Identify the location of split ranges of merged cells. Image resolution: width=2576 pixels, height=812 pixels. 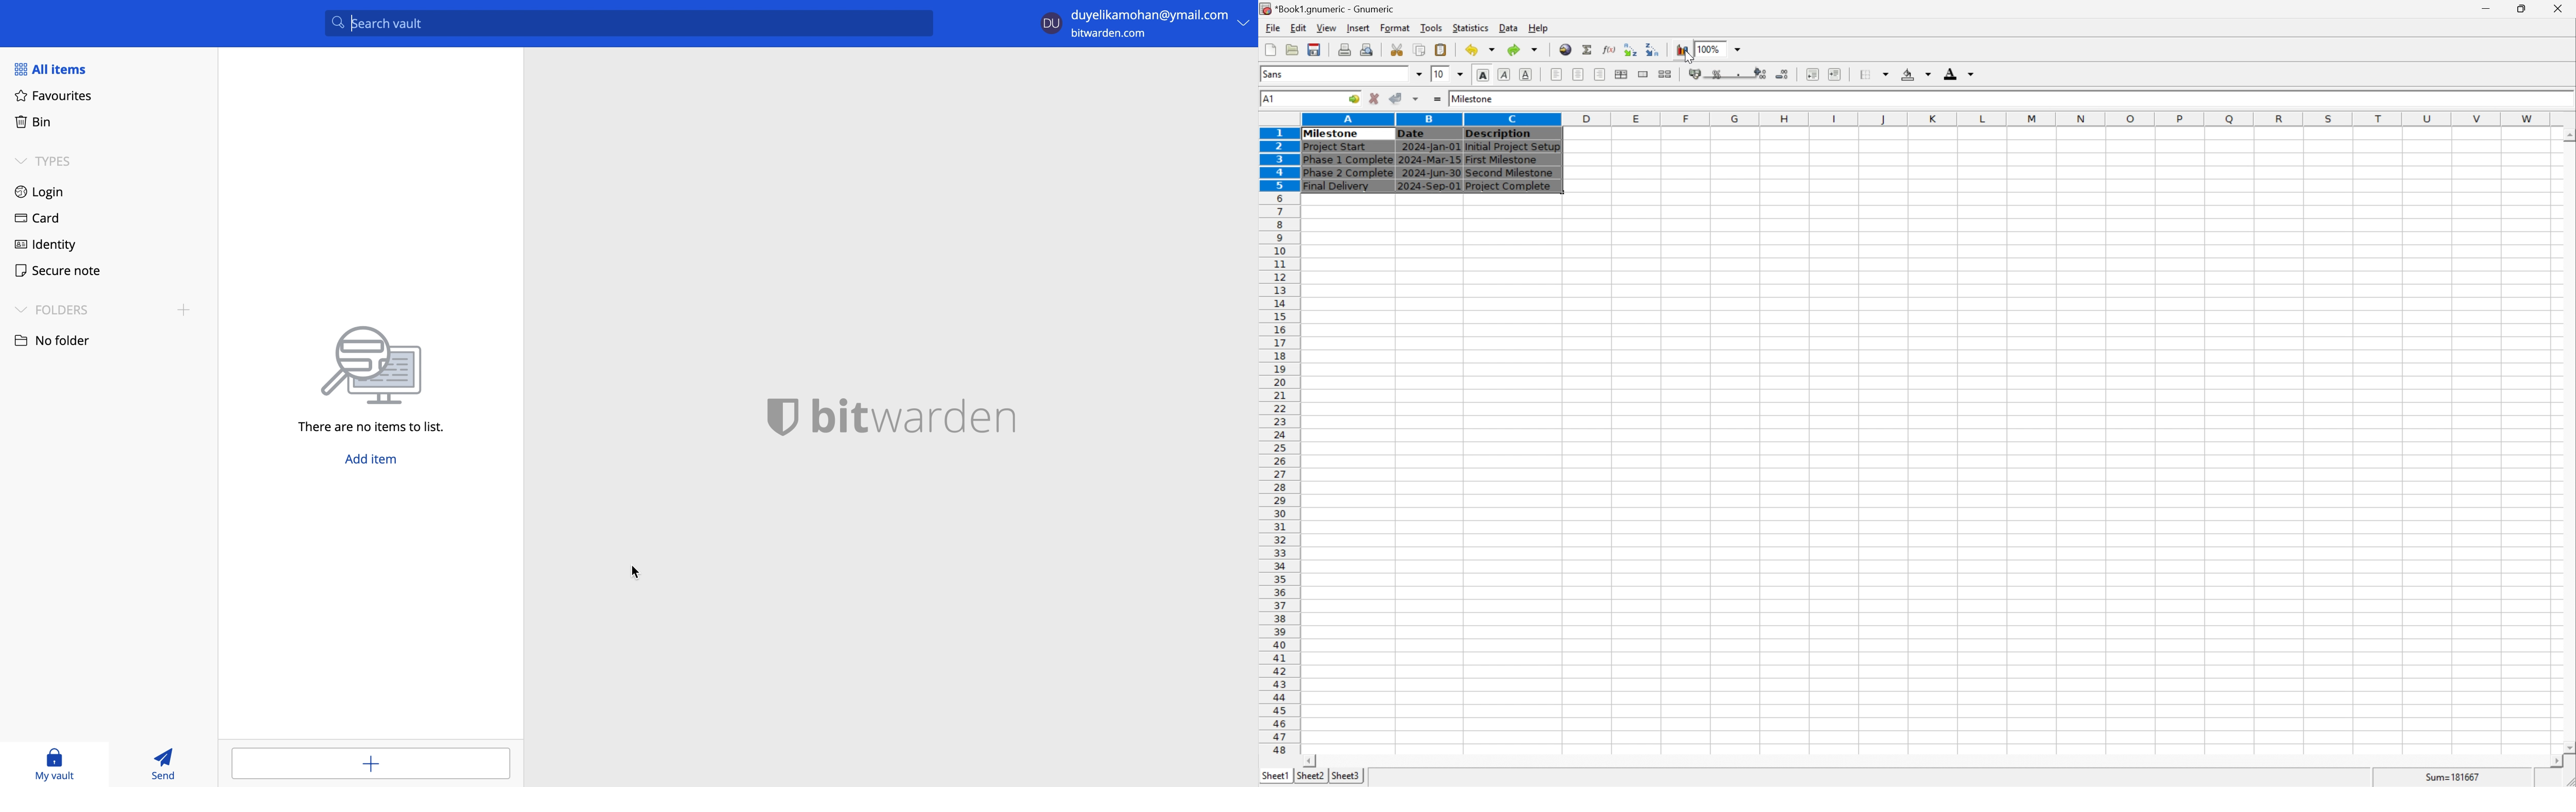
(1665, 74).